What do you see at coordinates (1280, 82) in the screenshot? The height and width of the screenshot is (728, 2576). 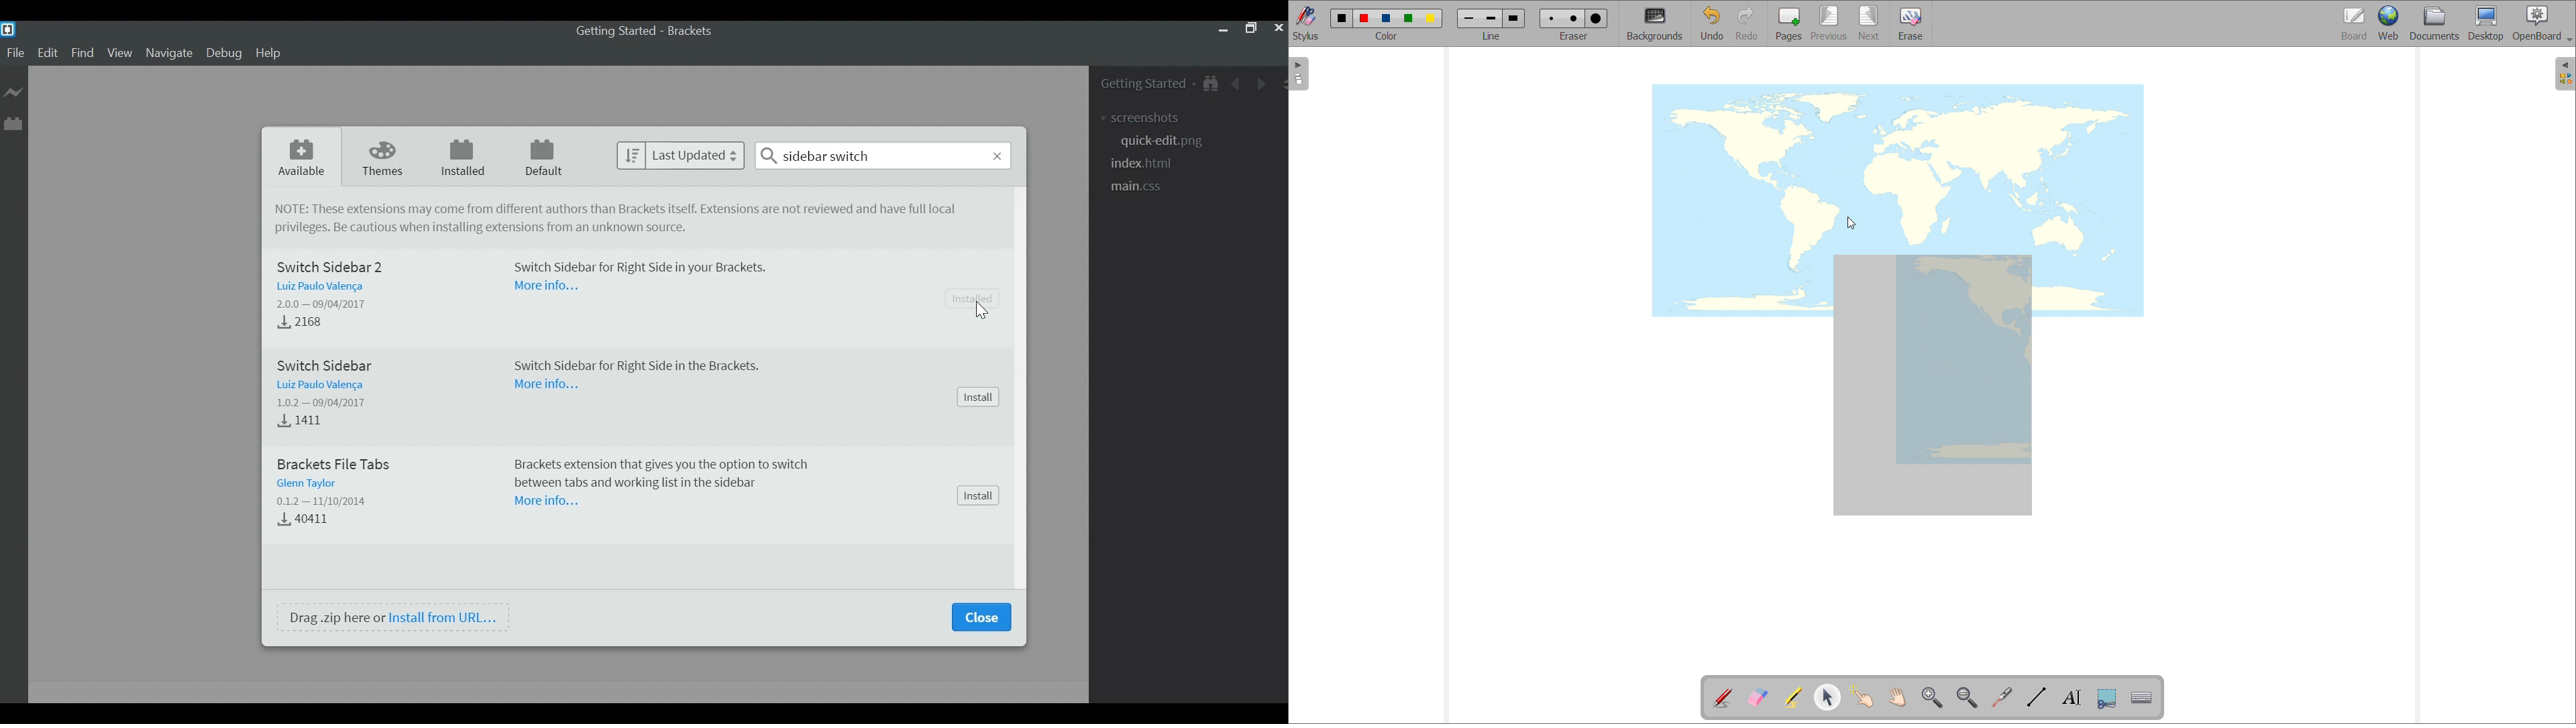 I see `Split the Editor Vertically or Horizontally` at bounding box center [1280, 82].